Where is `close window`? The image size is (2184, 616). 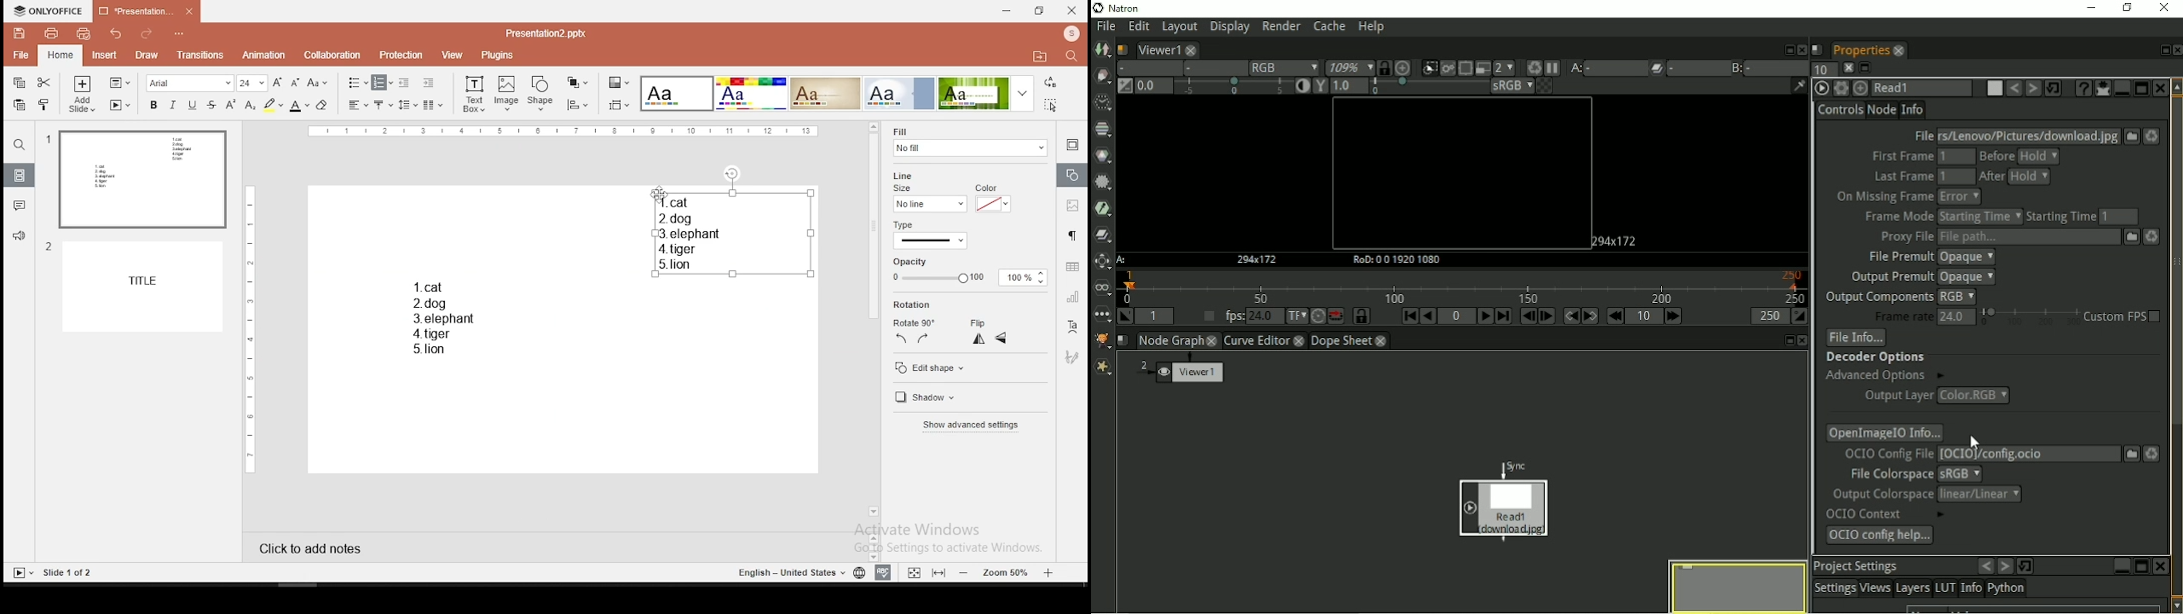
close window is located at coordinates (1073, 10).